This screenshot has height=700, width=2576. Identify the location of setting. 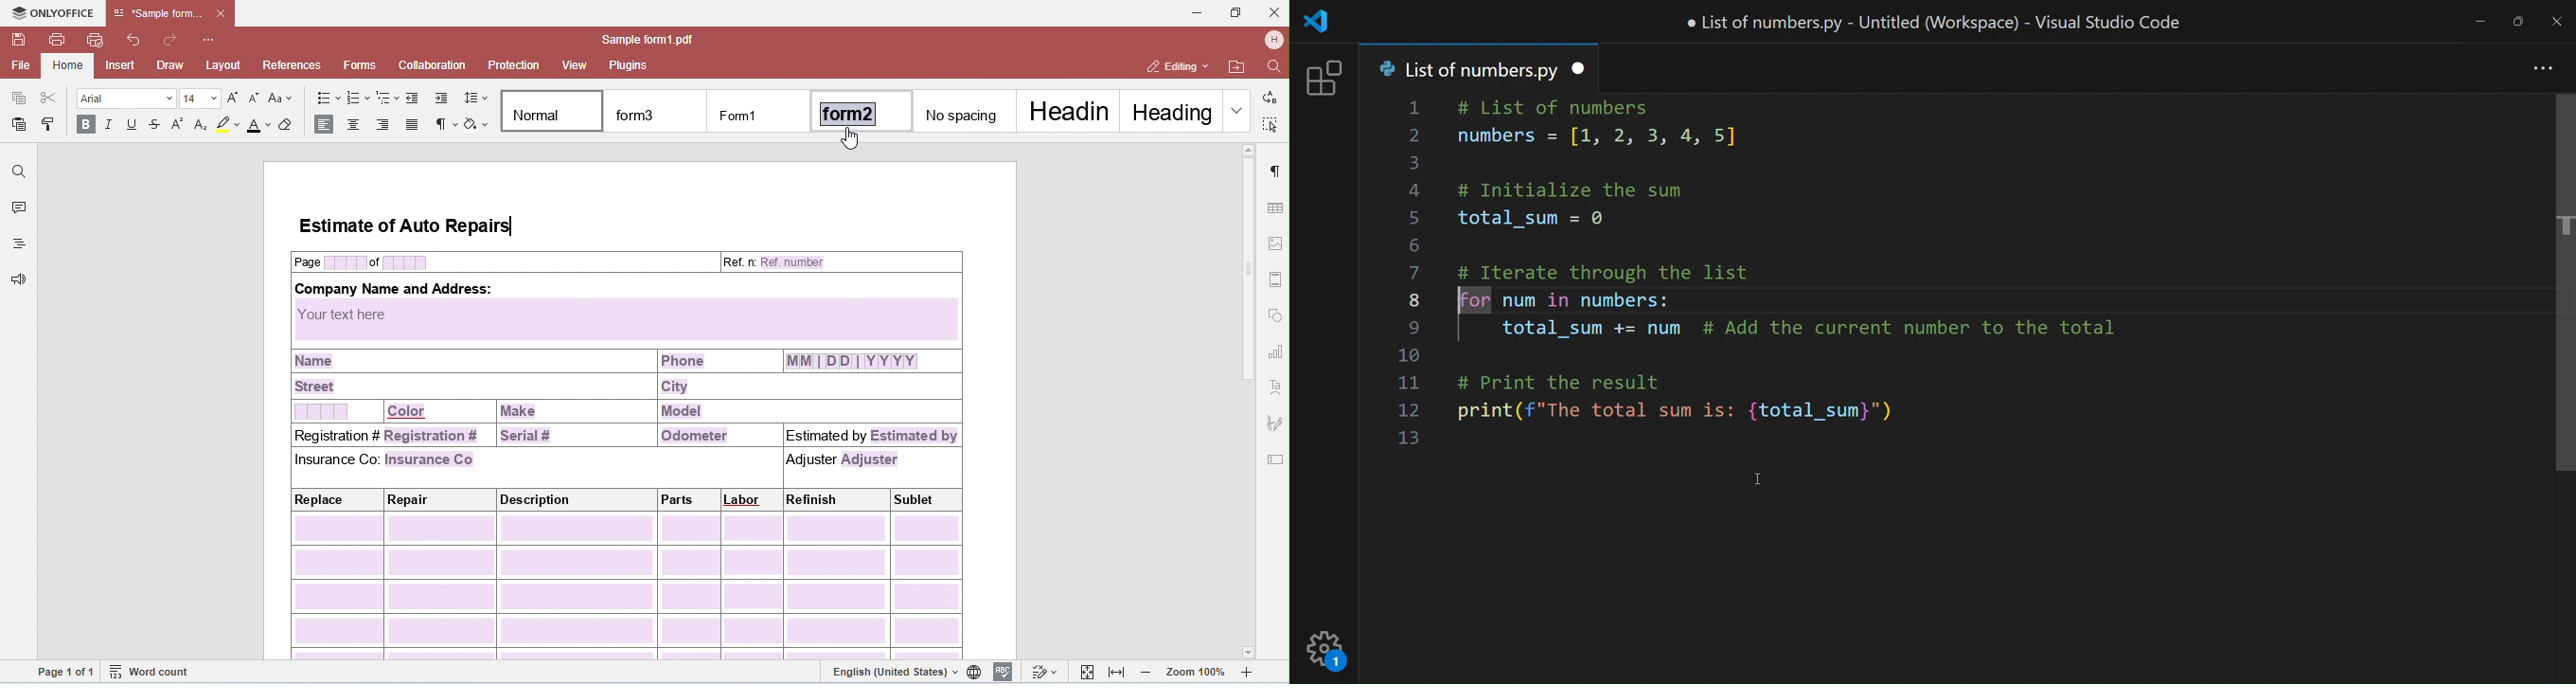
(1330, 644).